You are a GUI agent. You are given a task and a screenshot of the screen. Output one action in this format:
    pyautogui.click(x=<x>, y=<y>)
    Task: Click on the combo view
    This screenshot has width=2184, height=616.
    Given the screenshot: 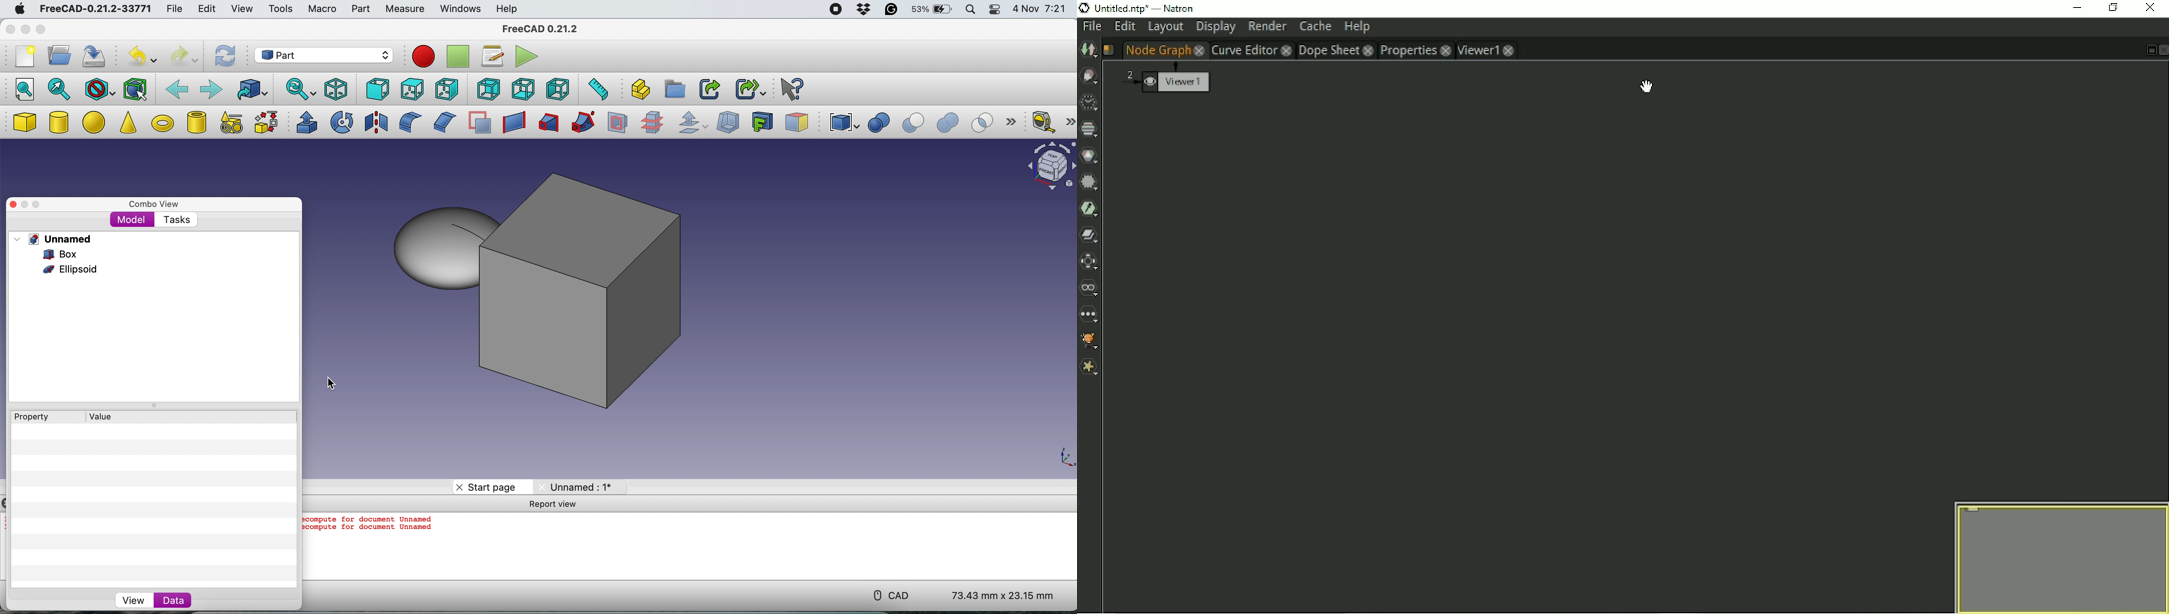 What is the action you would take?
    pyautogui.click(x=151, y=202)
    